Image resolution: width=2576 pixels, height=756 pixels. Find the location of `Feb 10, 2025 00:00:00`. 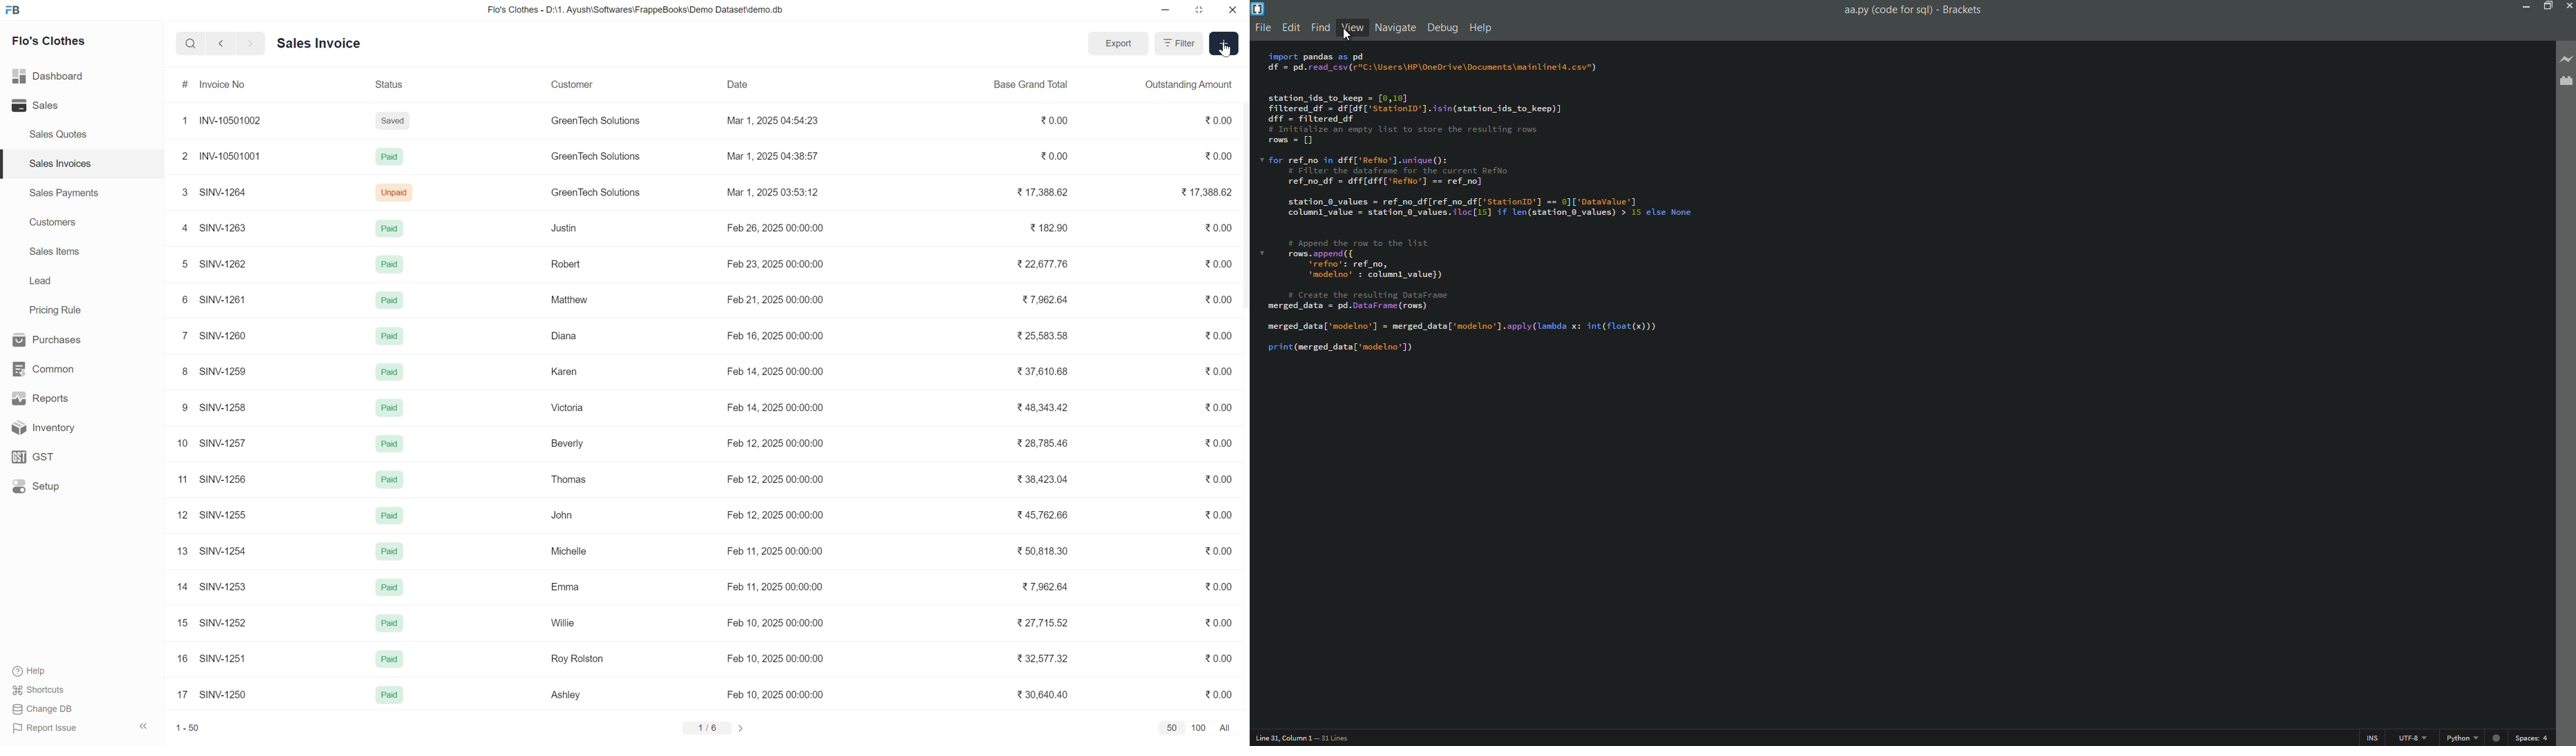

Feb 10, 2025 00:00:00 is located at coordinates (776, 660).